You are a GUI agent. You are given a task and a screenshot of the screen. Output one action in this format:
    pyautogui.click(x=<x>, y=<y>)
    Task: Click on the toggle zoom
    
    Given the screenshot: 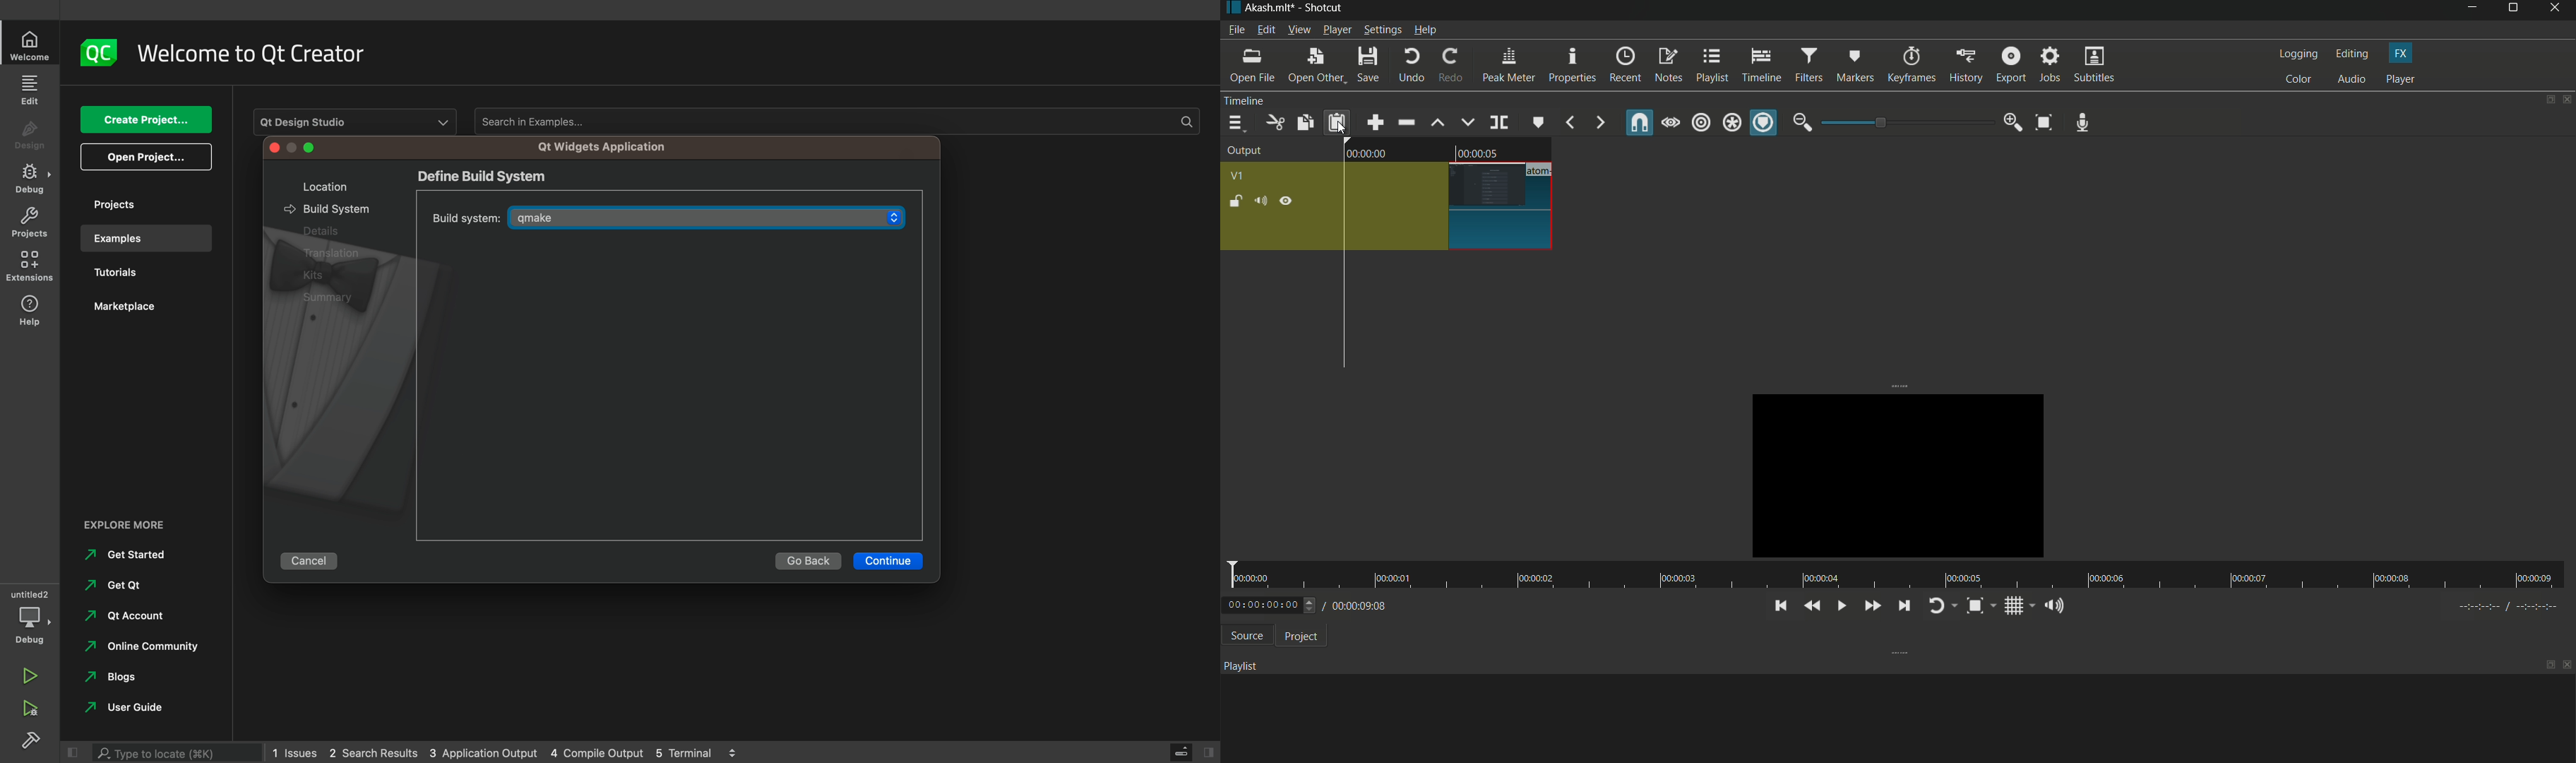 What is the action you would take?
    pyautogui.click(x=2045, y=122)
    